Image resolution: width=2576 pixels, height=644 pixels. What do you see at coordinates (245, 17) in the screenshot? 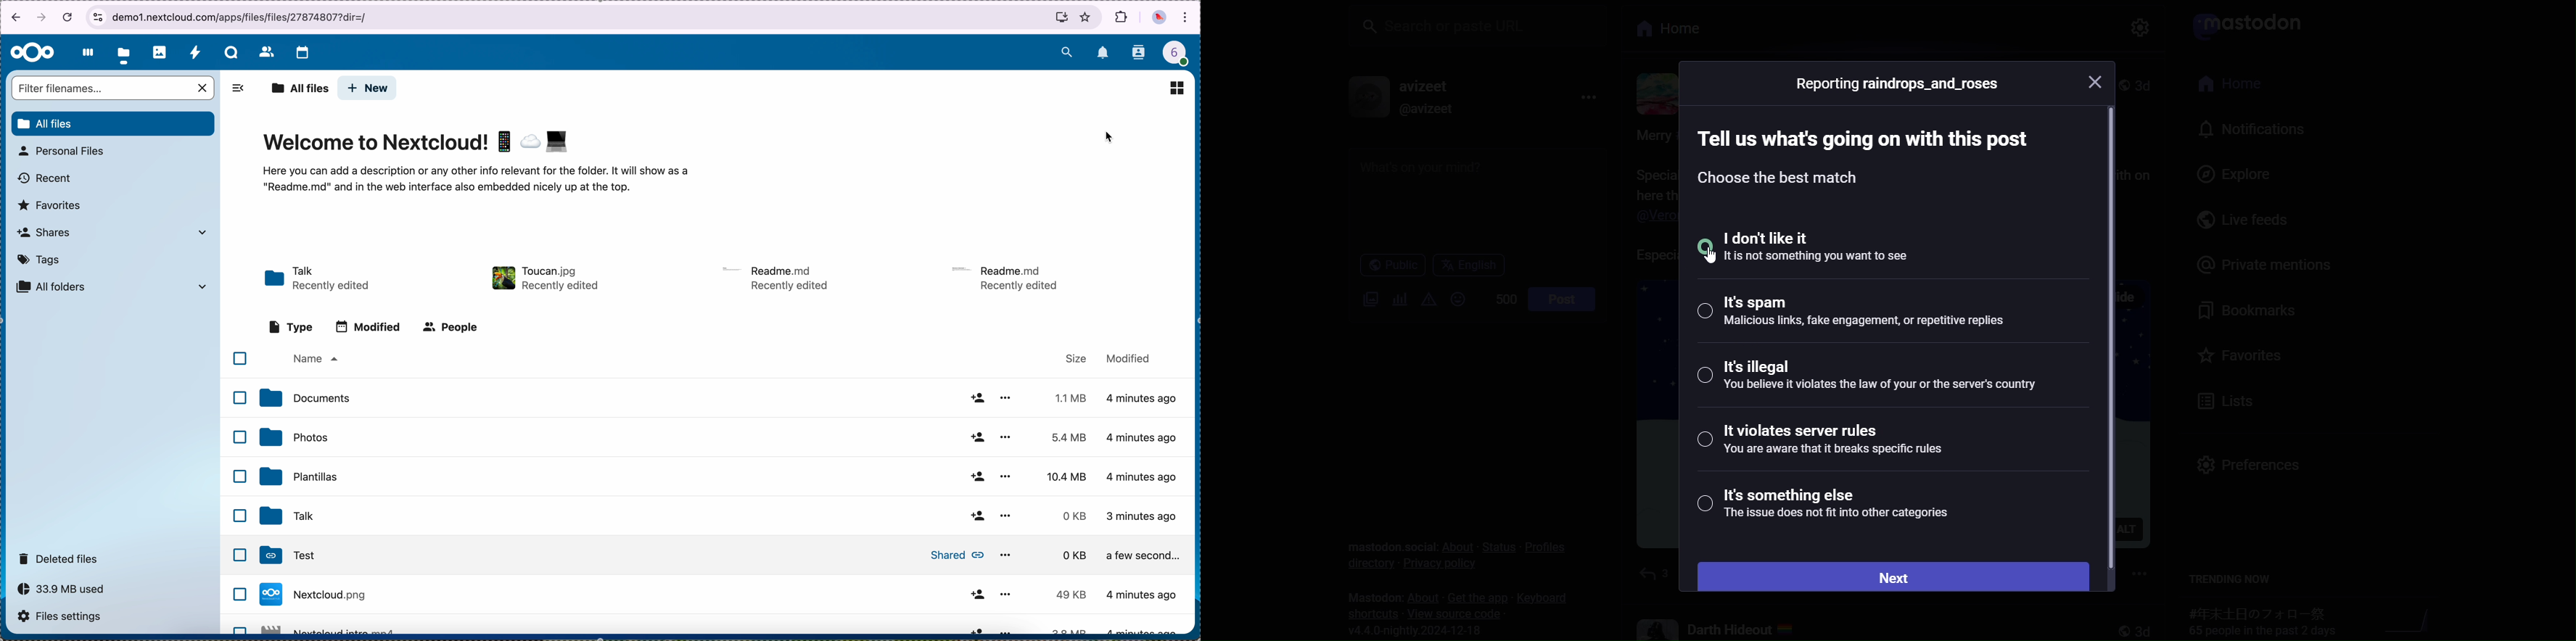
I see `URL` at bounding box center [245, 17].